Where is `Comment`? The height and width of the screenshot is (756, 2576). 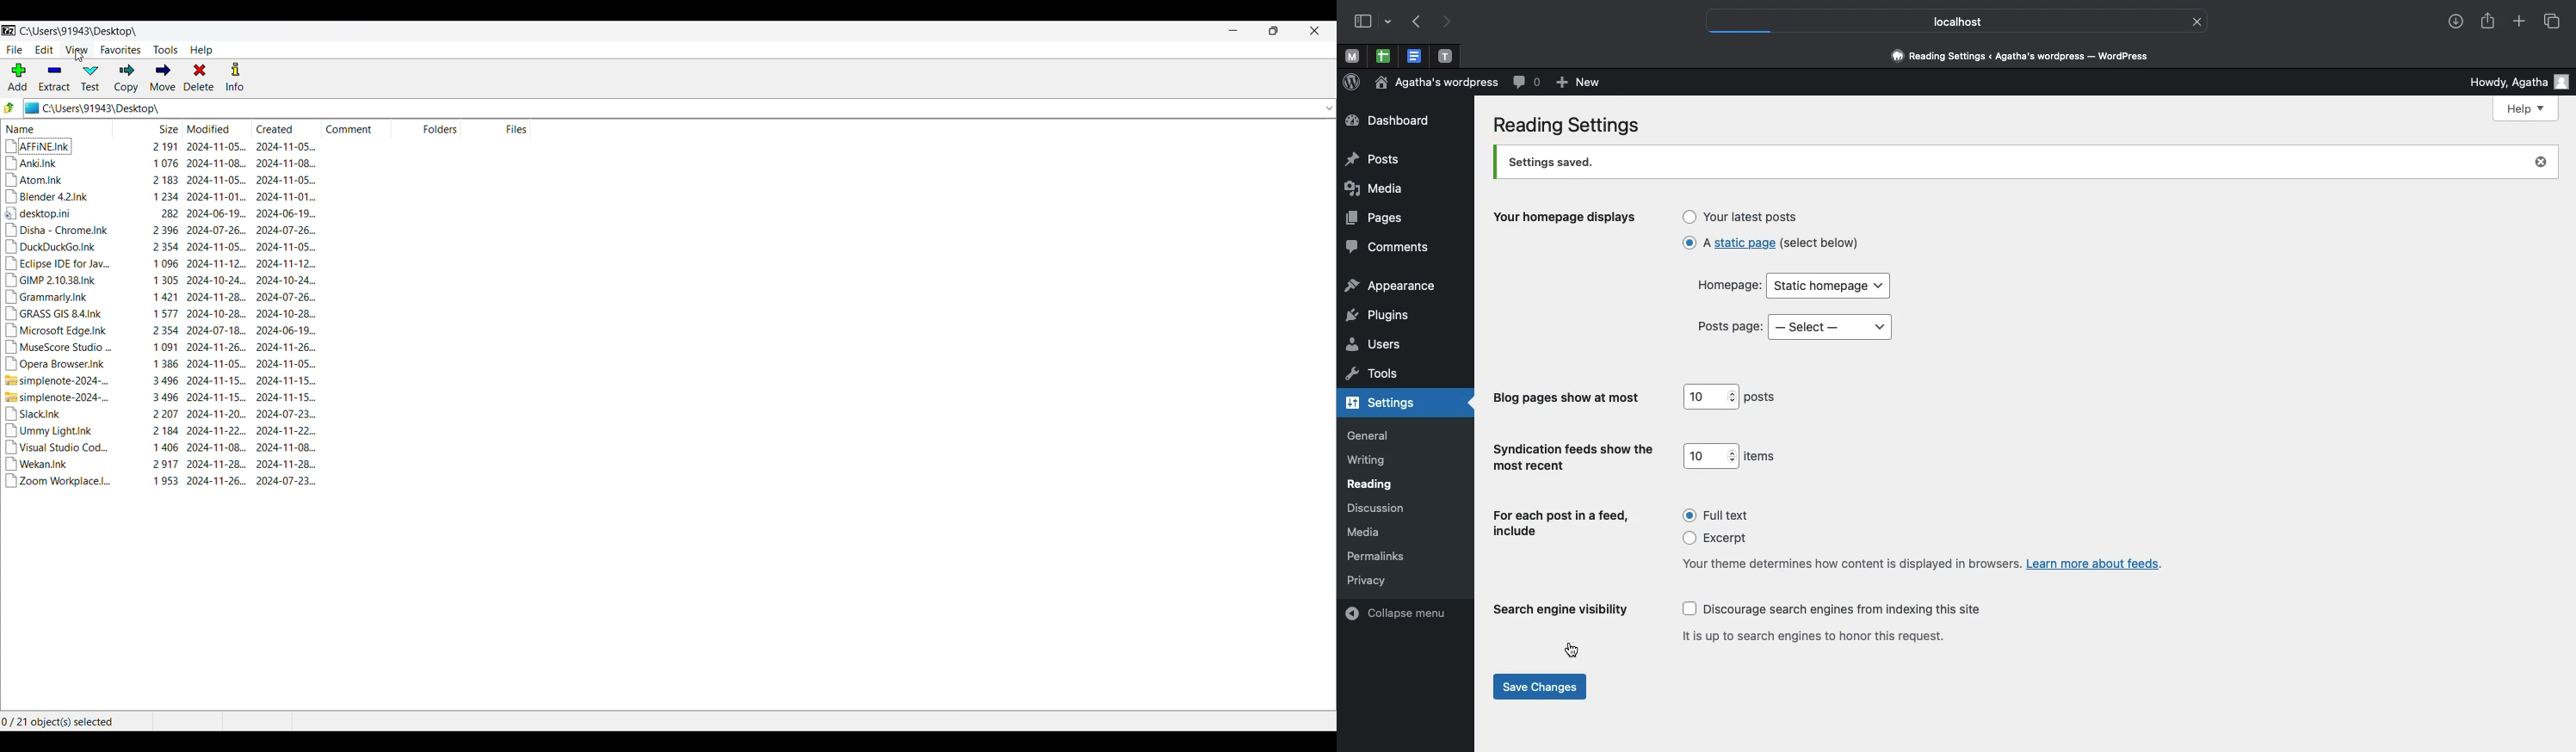
Comment is located at coordinates (356, 128).